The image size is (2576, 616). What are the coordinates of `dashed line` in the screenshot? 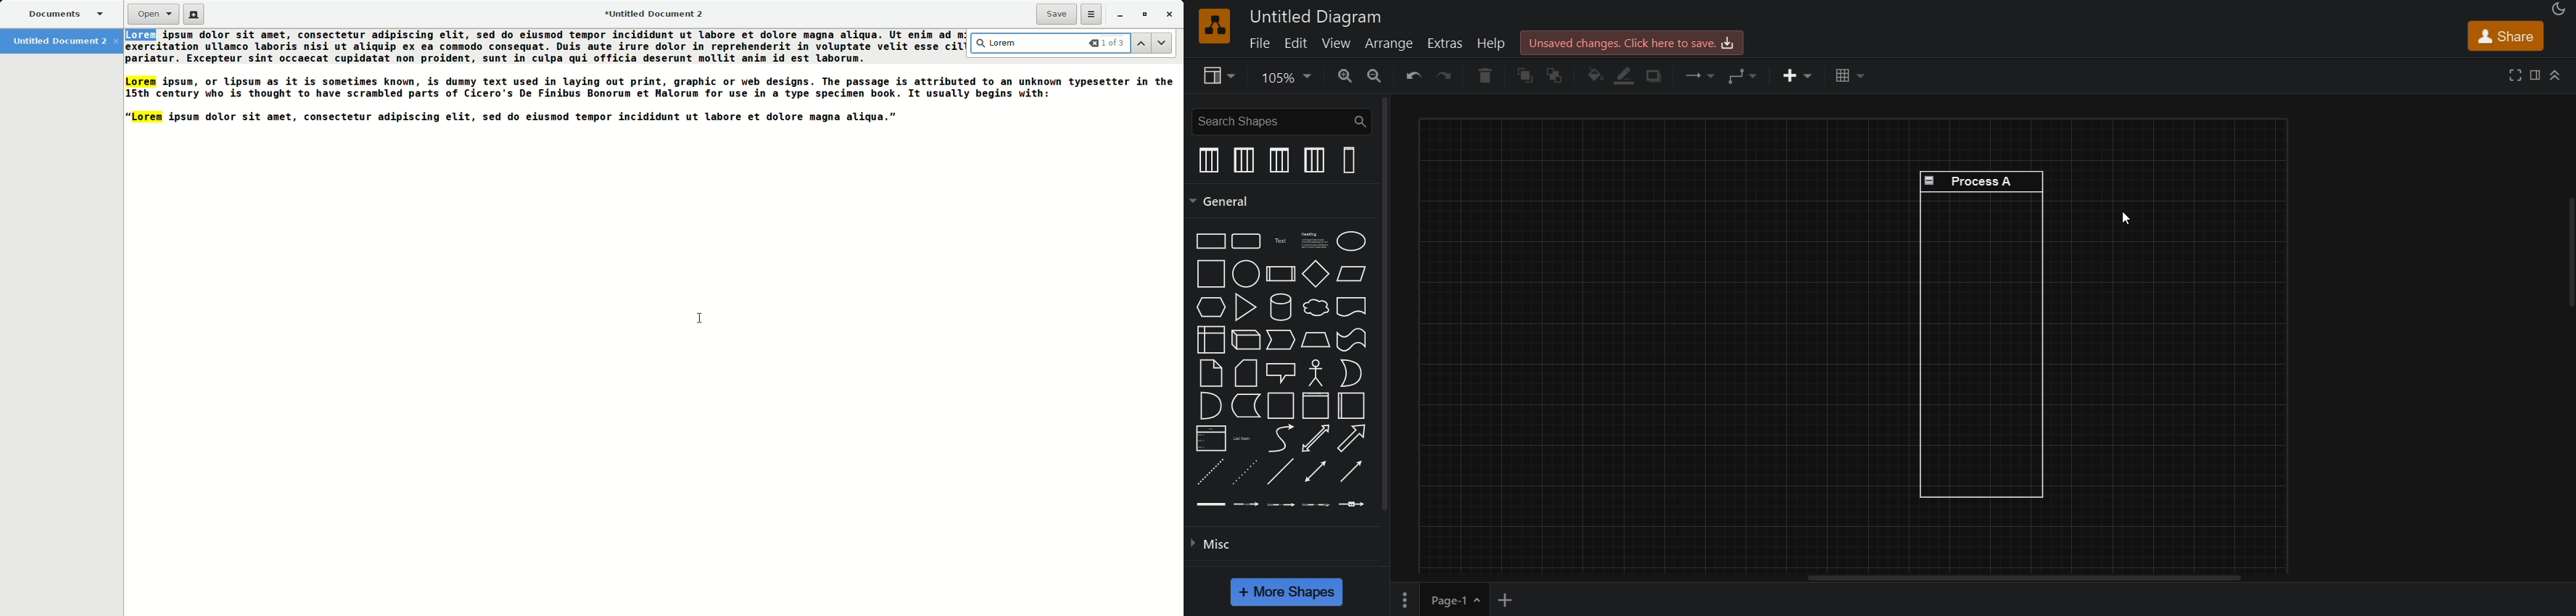 It's located at (1206, 473).